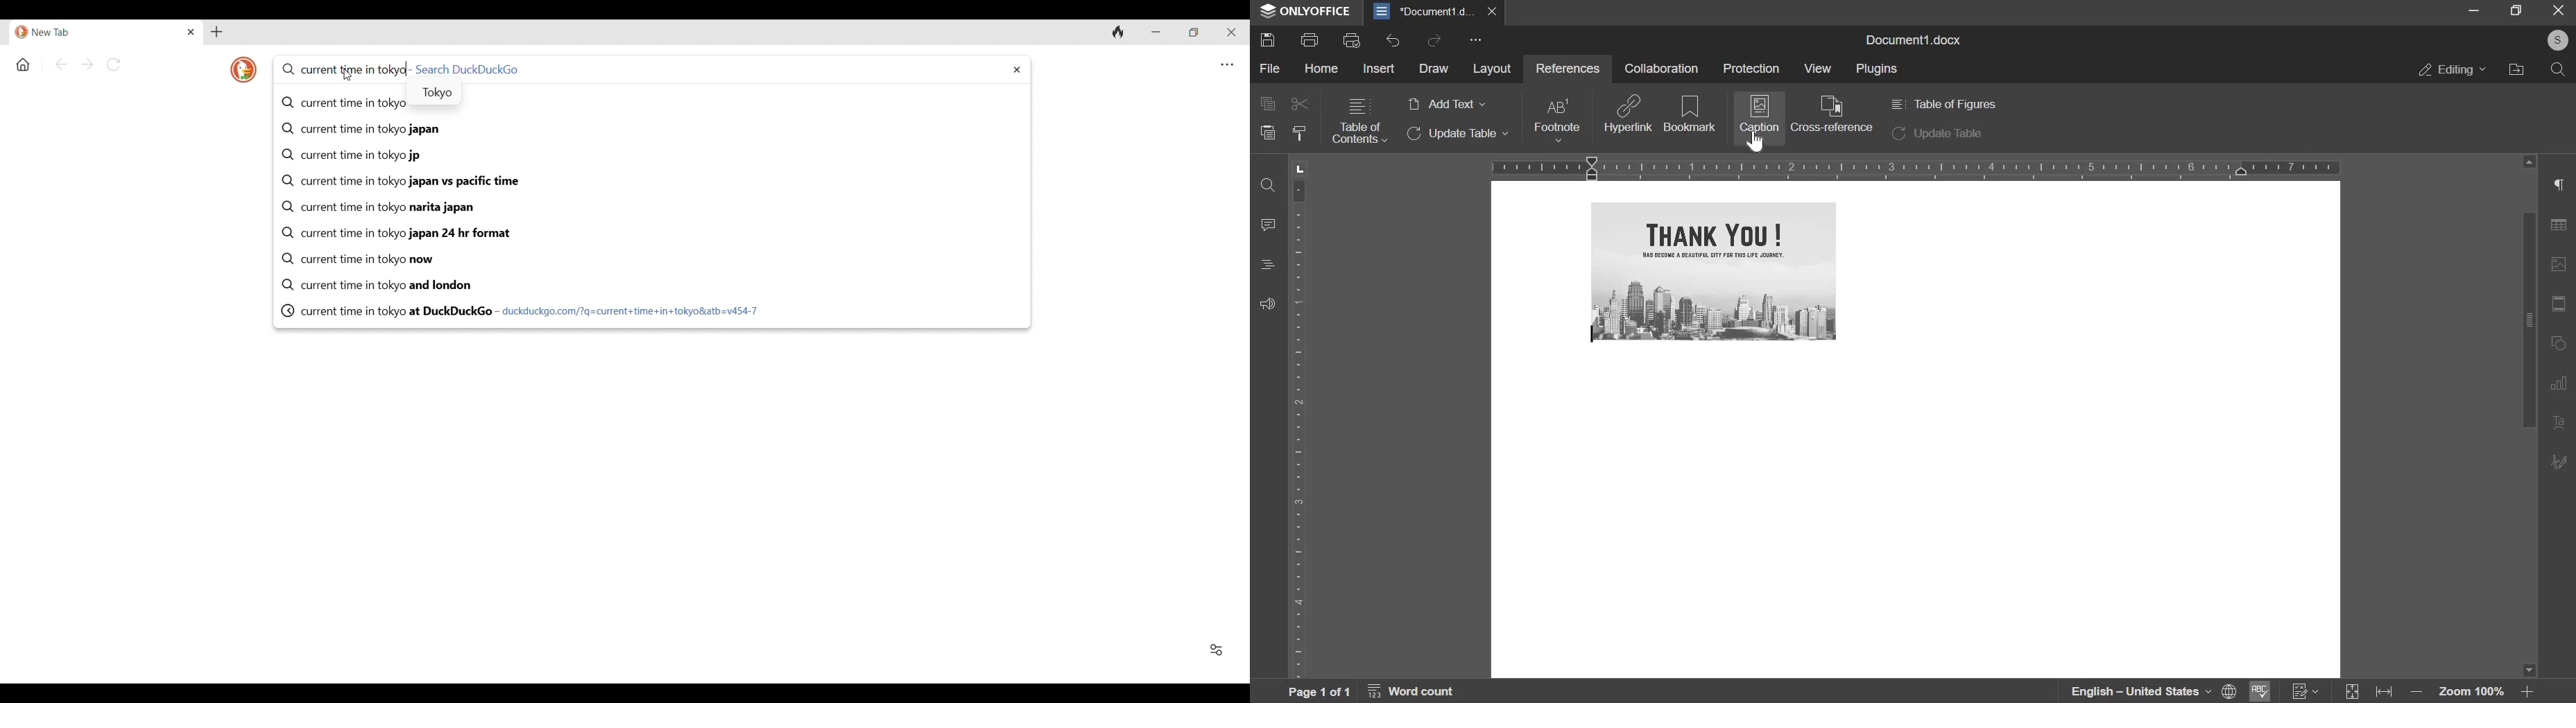  What do you see at coordinates (2516, 10) in the screenshot?
I see `fullscreen` at bounding box center [2516, 10].